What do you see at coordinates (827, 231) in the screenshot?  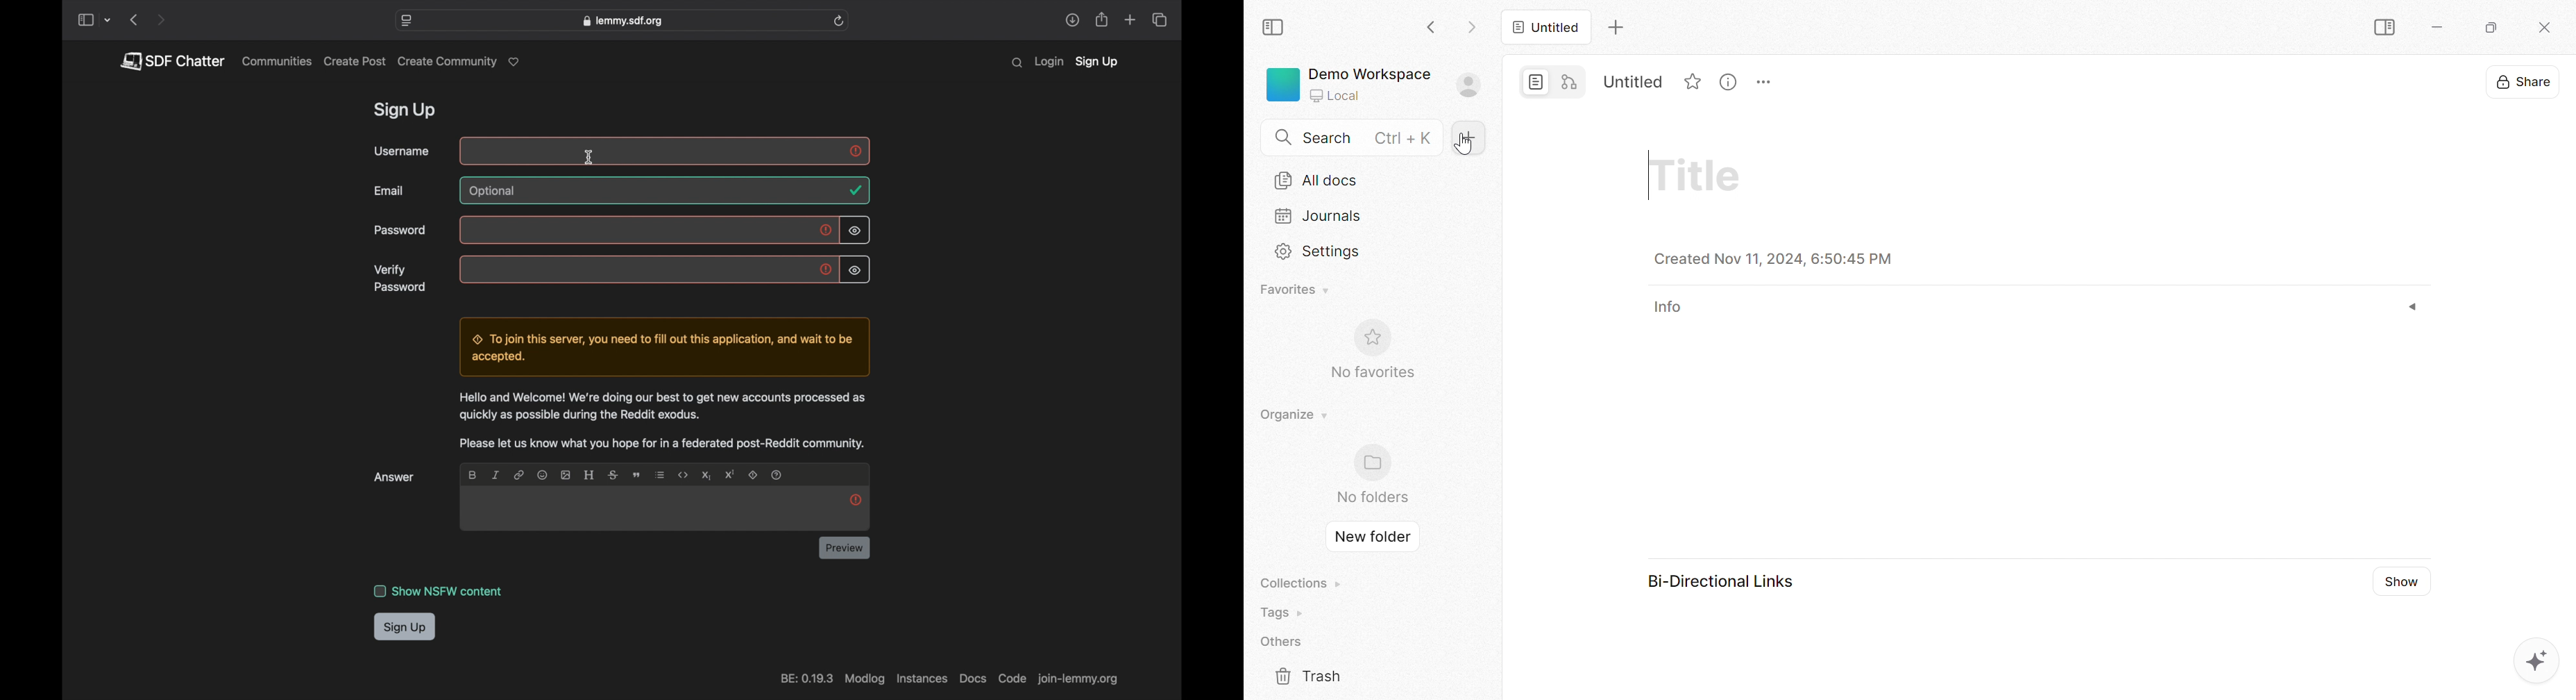 I see `exclamation` at bounding box center [827, 231].